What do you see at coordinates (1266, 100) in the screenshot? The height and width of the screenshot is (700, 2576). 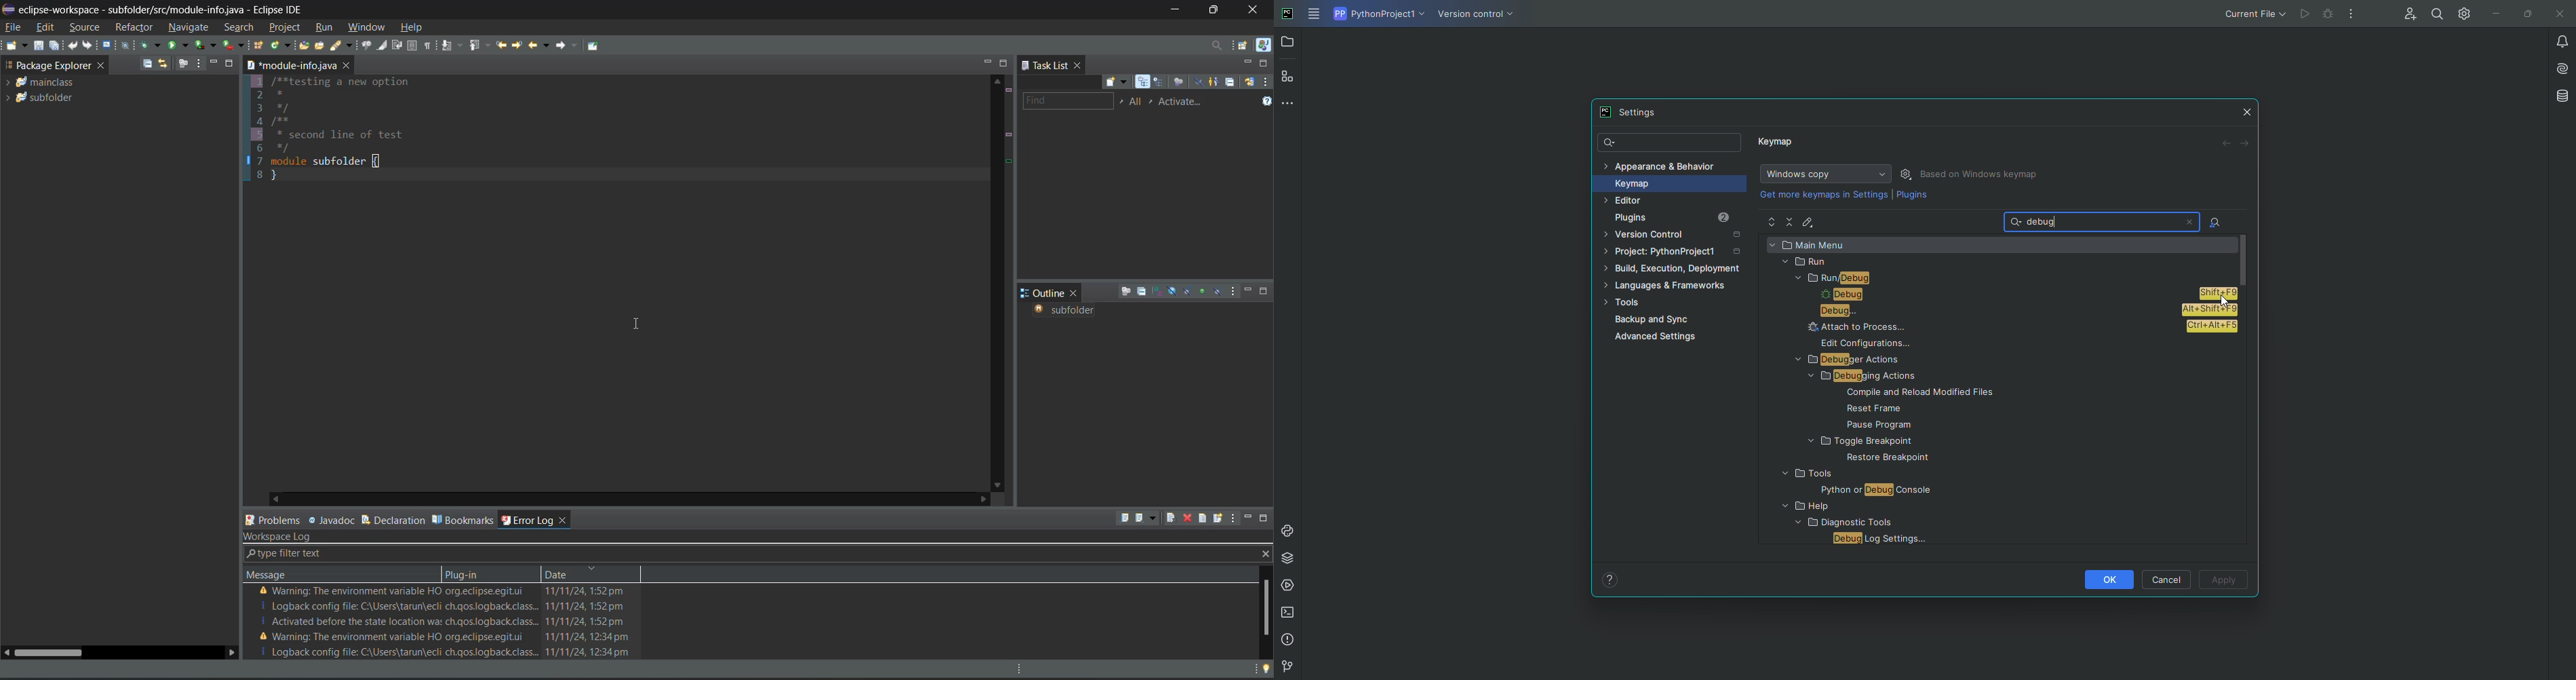 I see `show tasks UI legend` at bounding box center [1266, 100].